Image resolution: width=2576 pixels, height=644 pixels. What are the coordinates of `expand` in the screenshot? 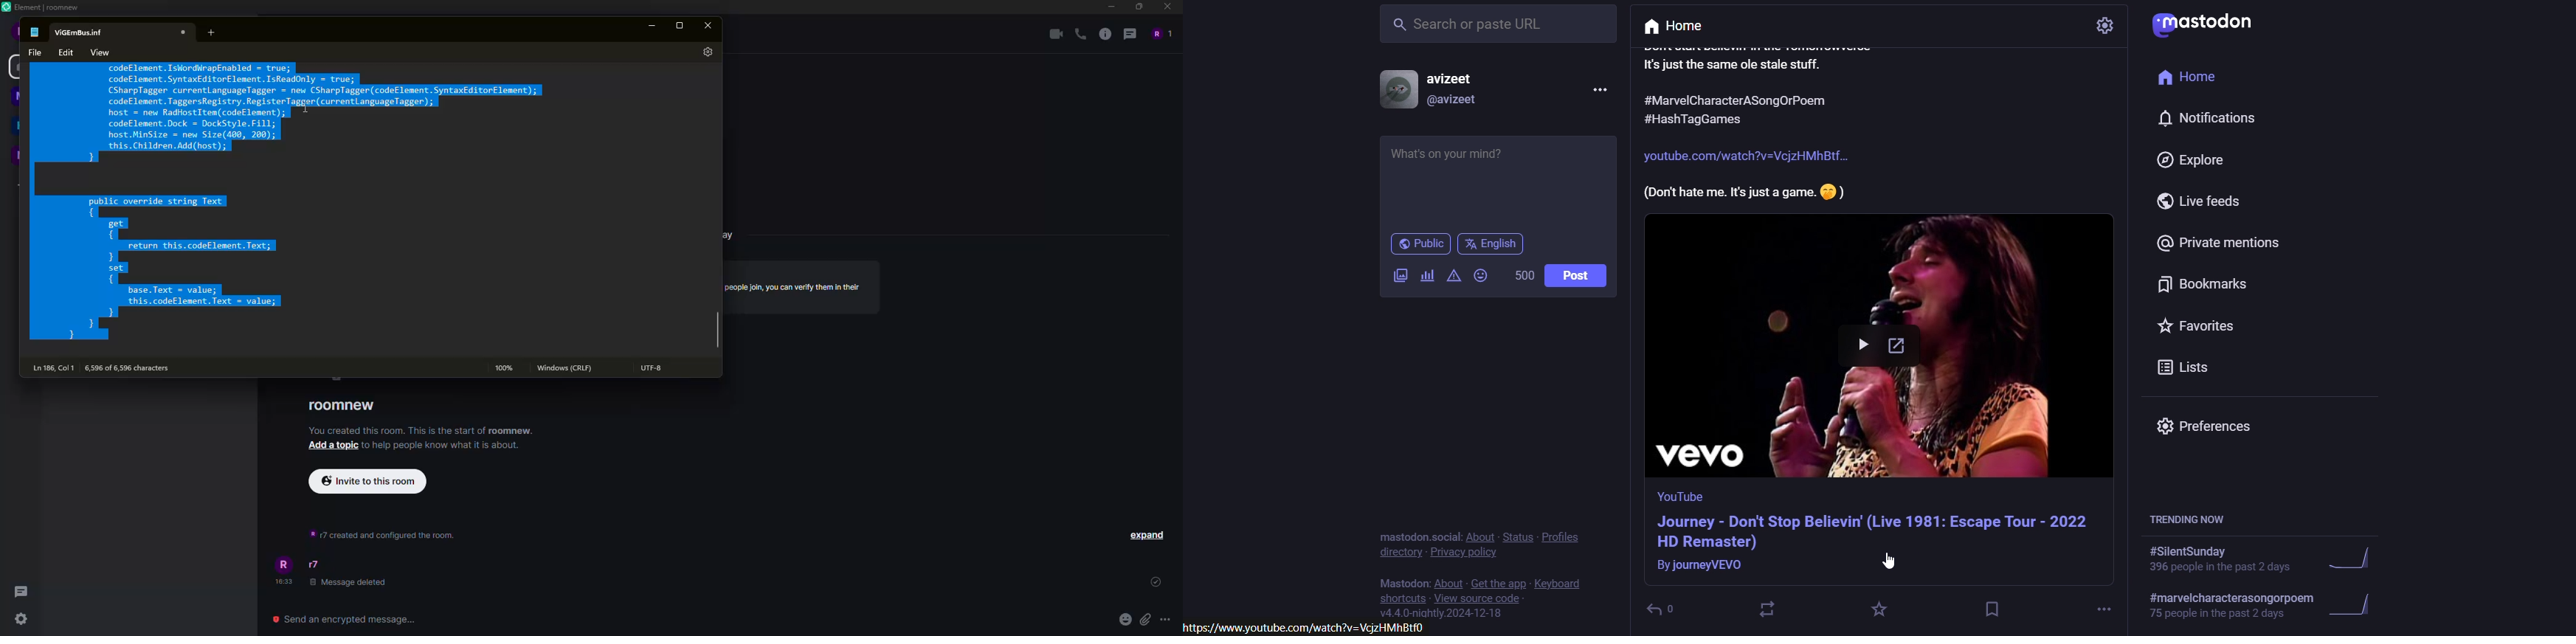 It's located at (1148, 534).